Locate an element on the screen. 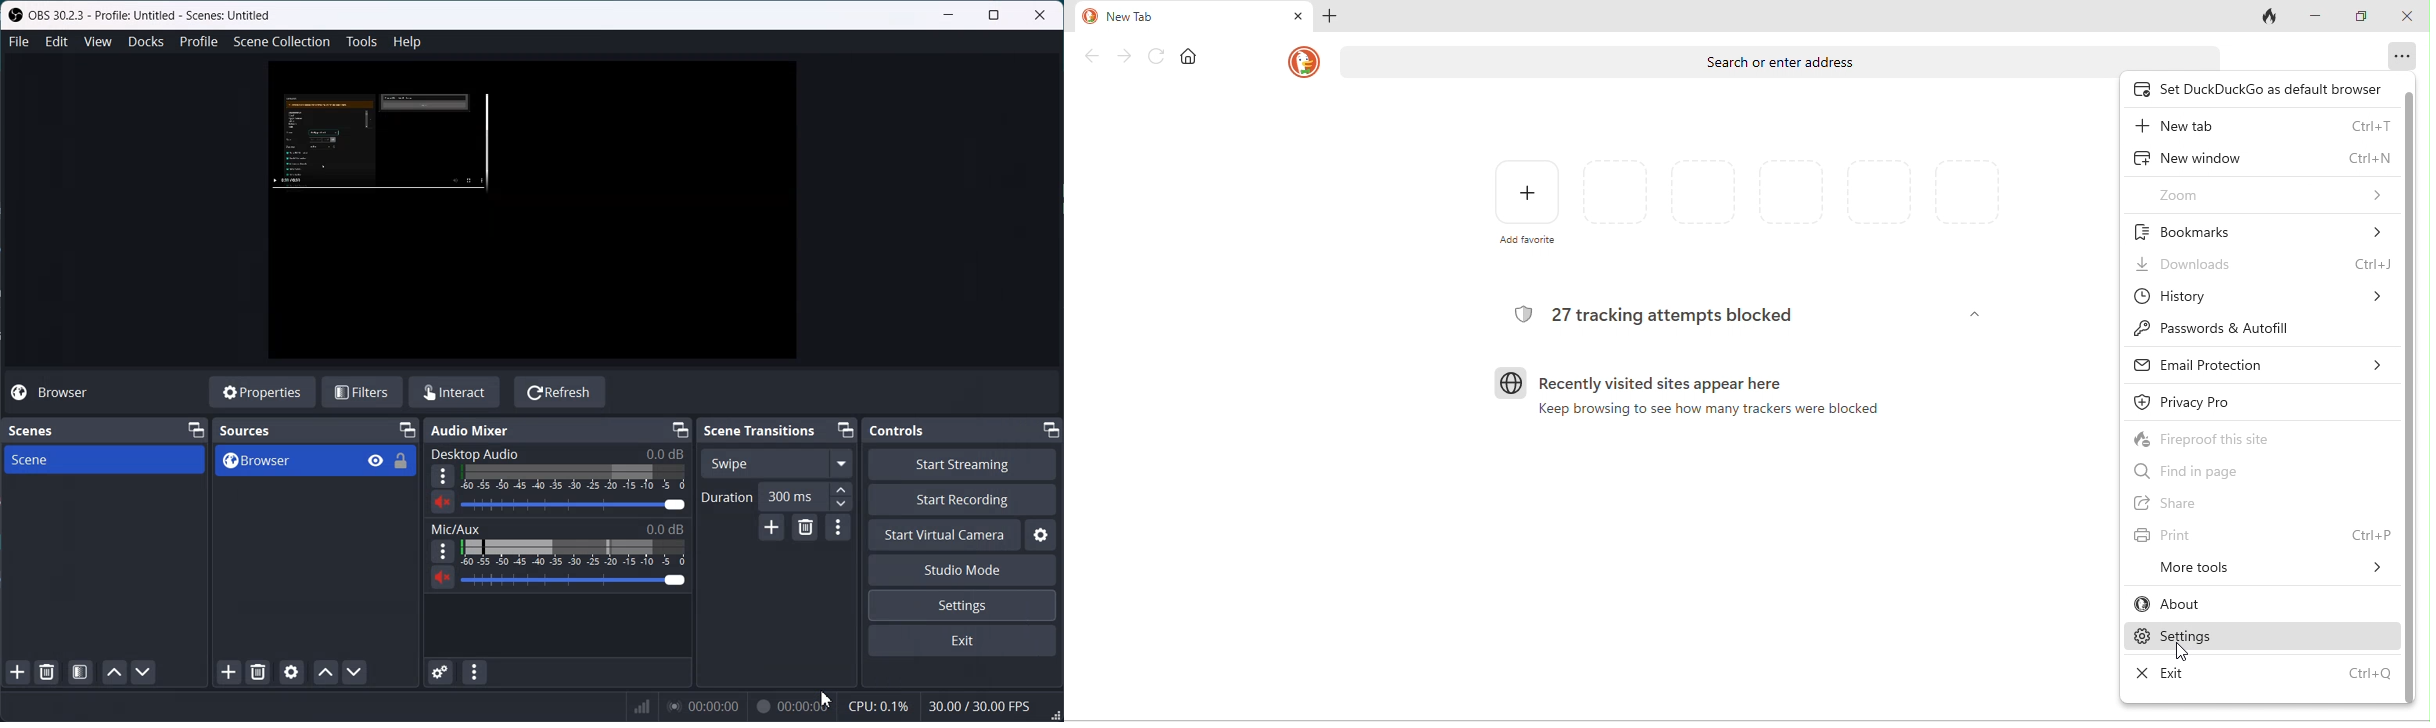 The image size is (2436, 728). 00:00:00 is located at coordinates (792, 706).